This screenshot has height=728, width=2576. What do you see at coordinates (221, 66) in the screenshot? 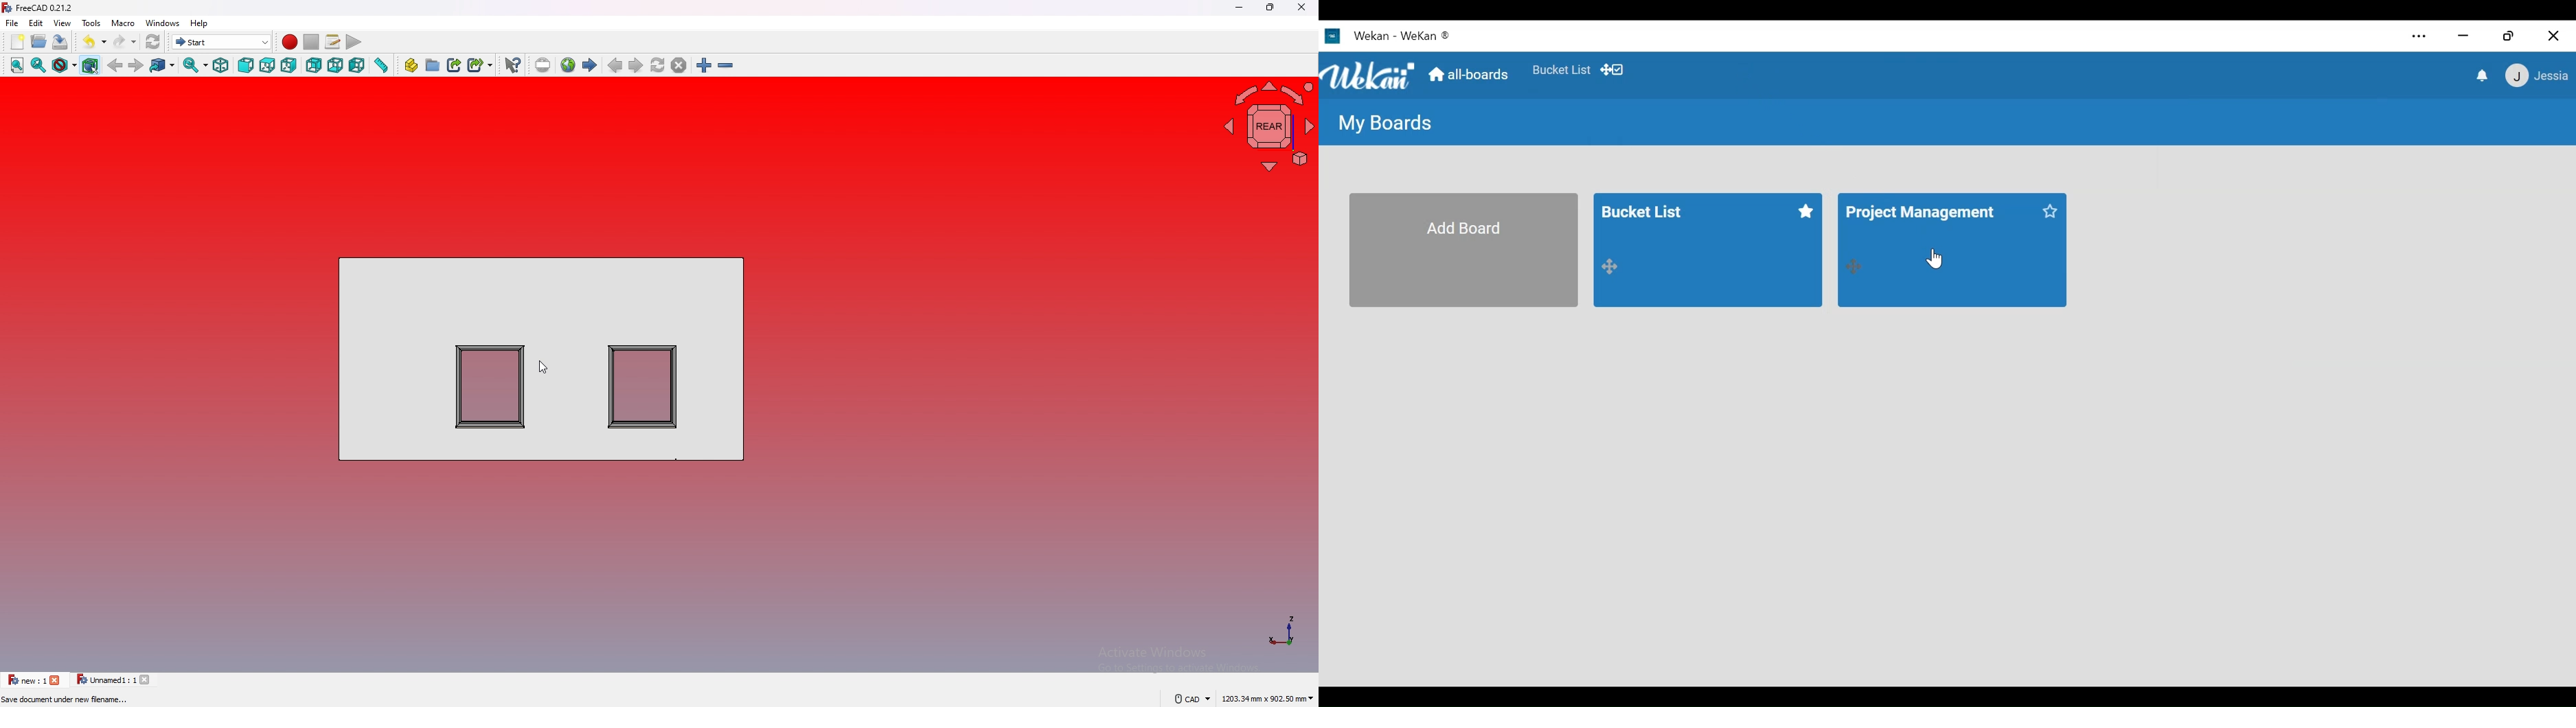
I see `isometric` at bounding box center [221, 66].